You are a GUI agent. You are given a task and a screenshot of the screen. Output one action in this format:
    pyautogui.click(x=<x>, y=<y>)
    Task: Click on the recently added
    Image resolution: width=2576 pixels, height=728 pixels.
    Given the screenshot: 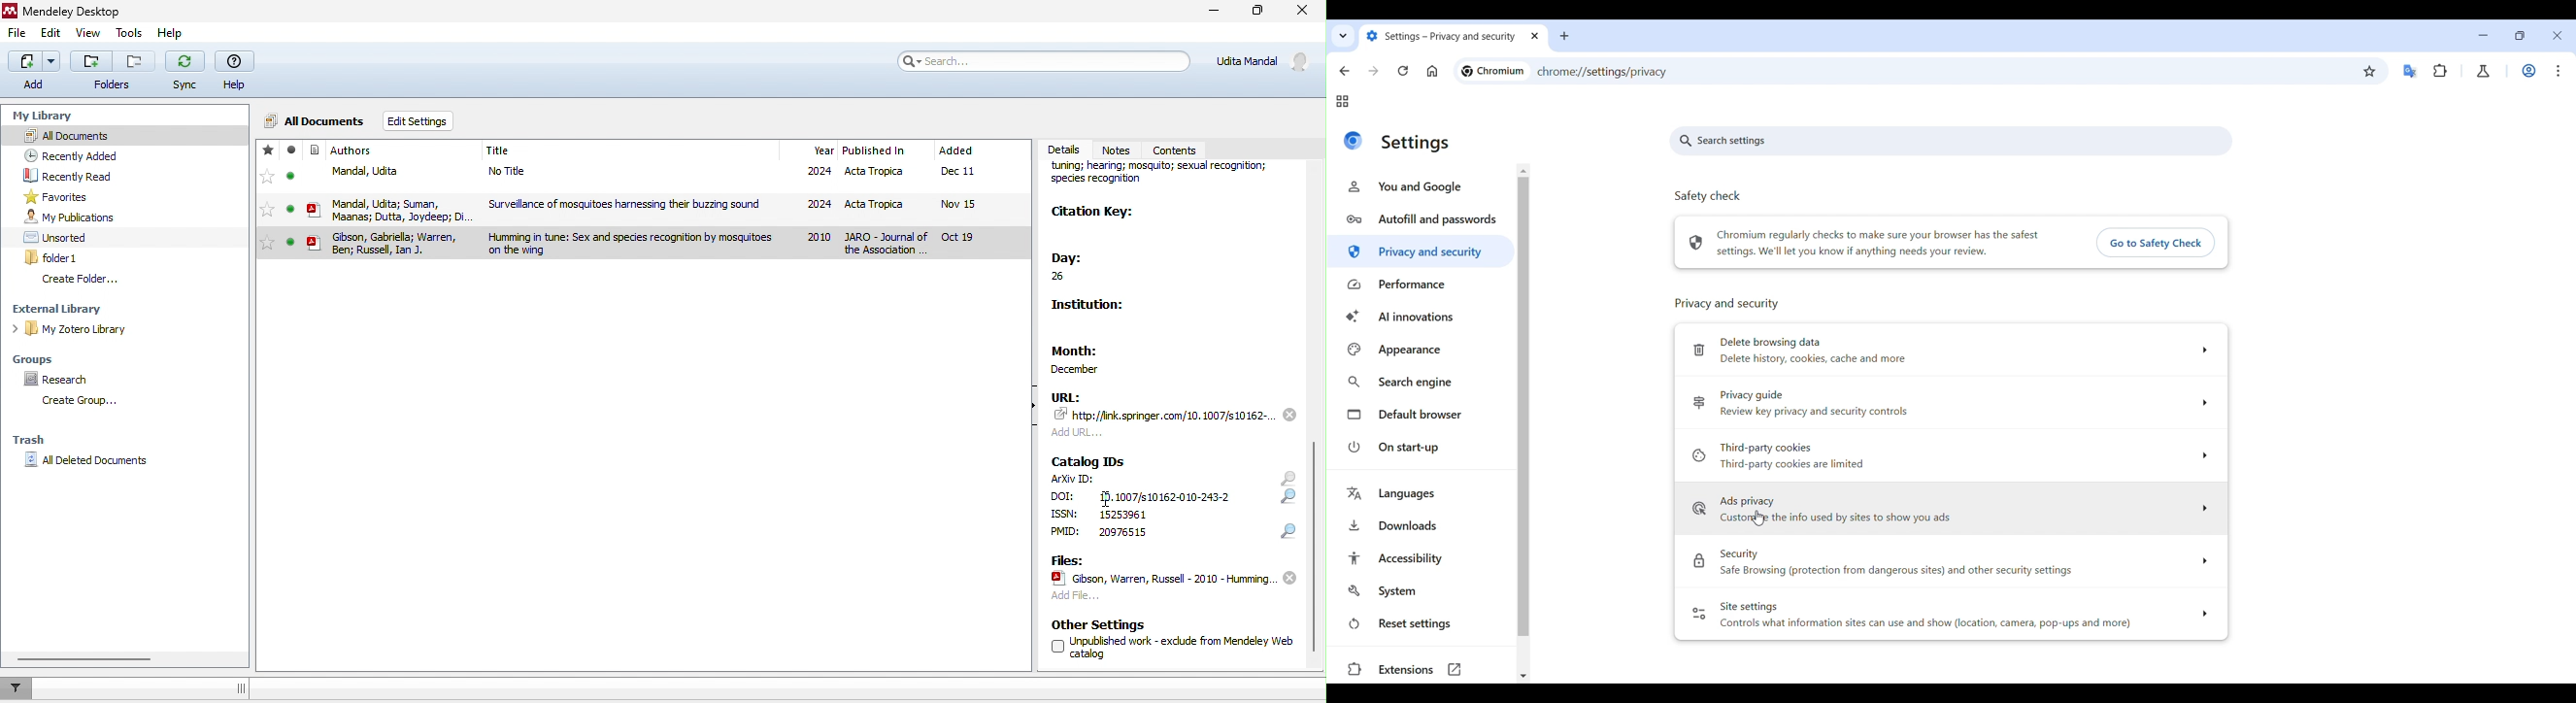 What is the action you would take?
    pyautogui.click(x=71, y=155)
    